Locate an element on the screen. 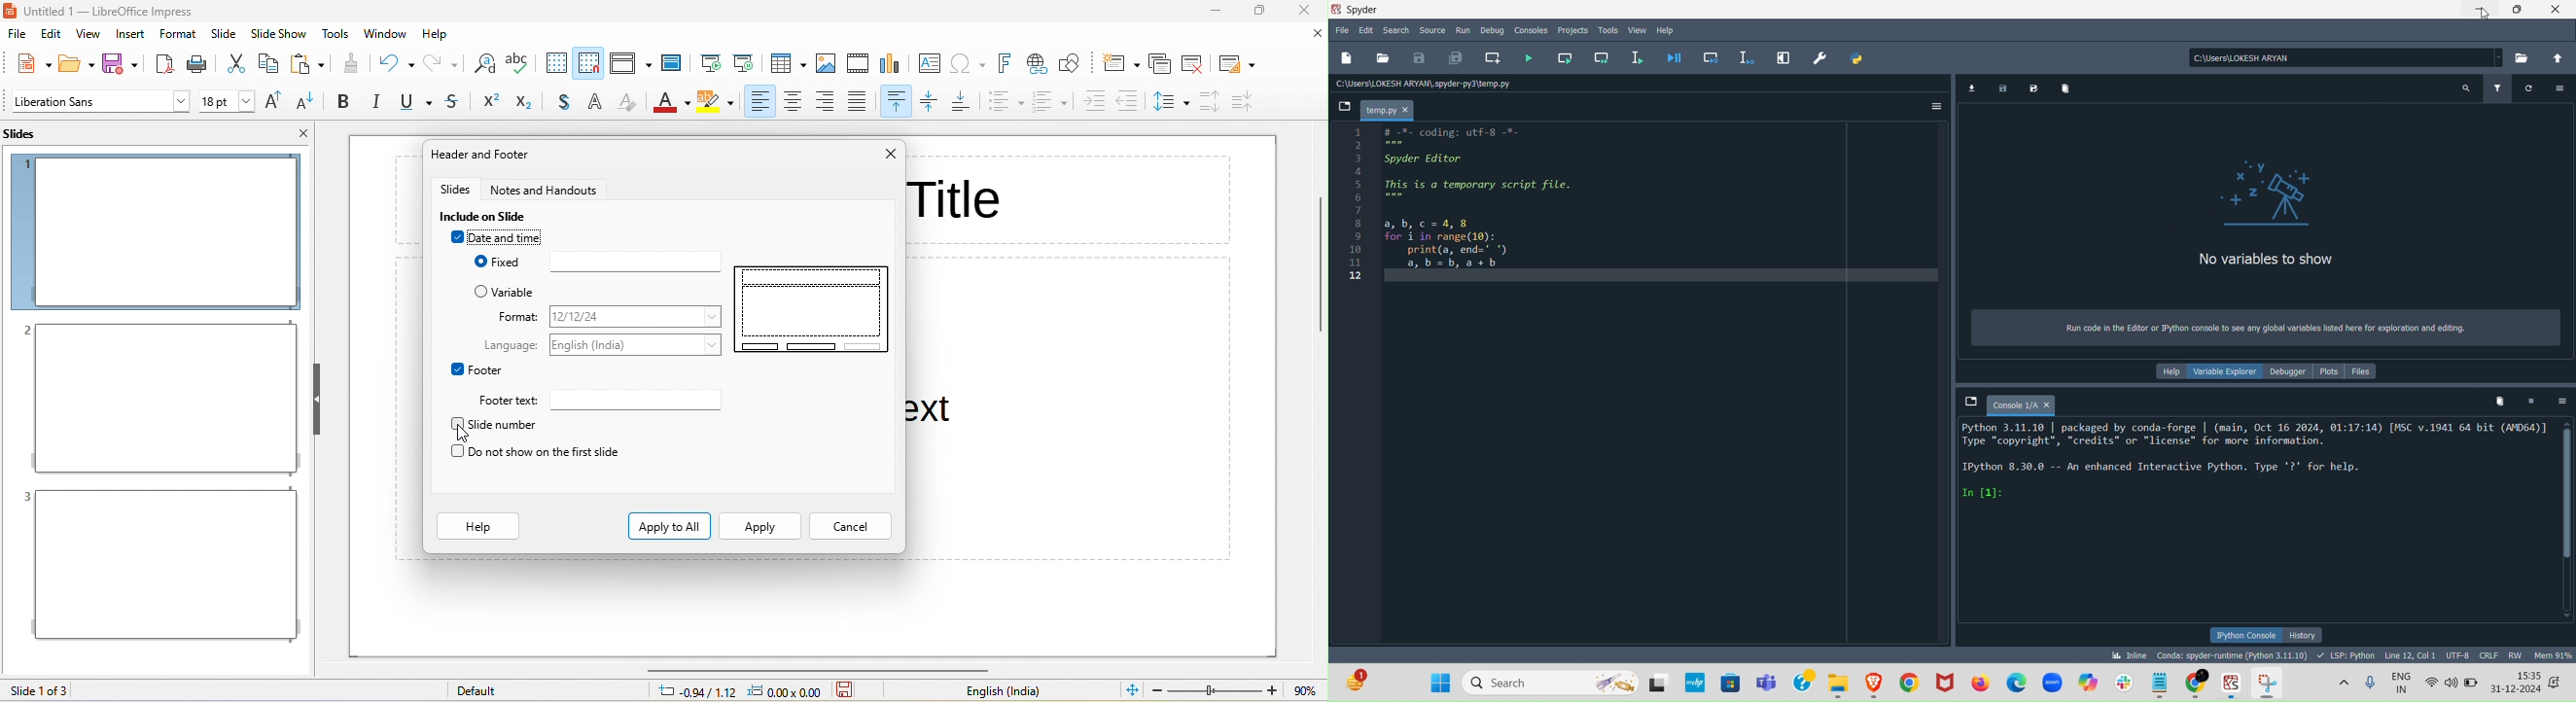 This screenshot has width=2576, height=728. underline is located at coordinates (413, 103).